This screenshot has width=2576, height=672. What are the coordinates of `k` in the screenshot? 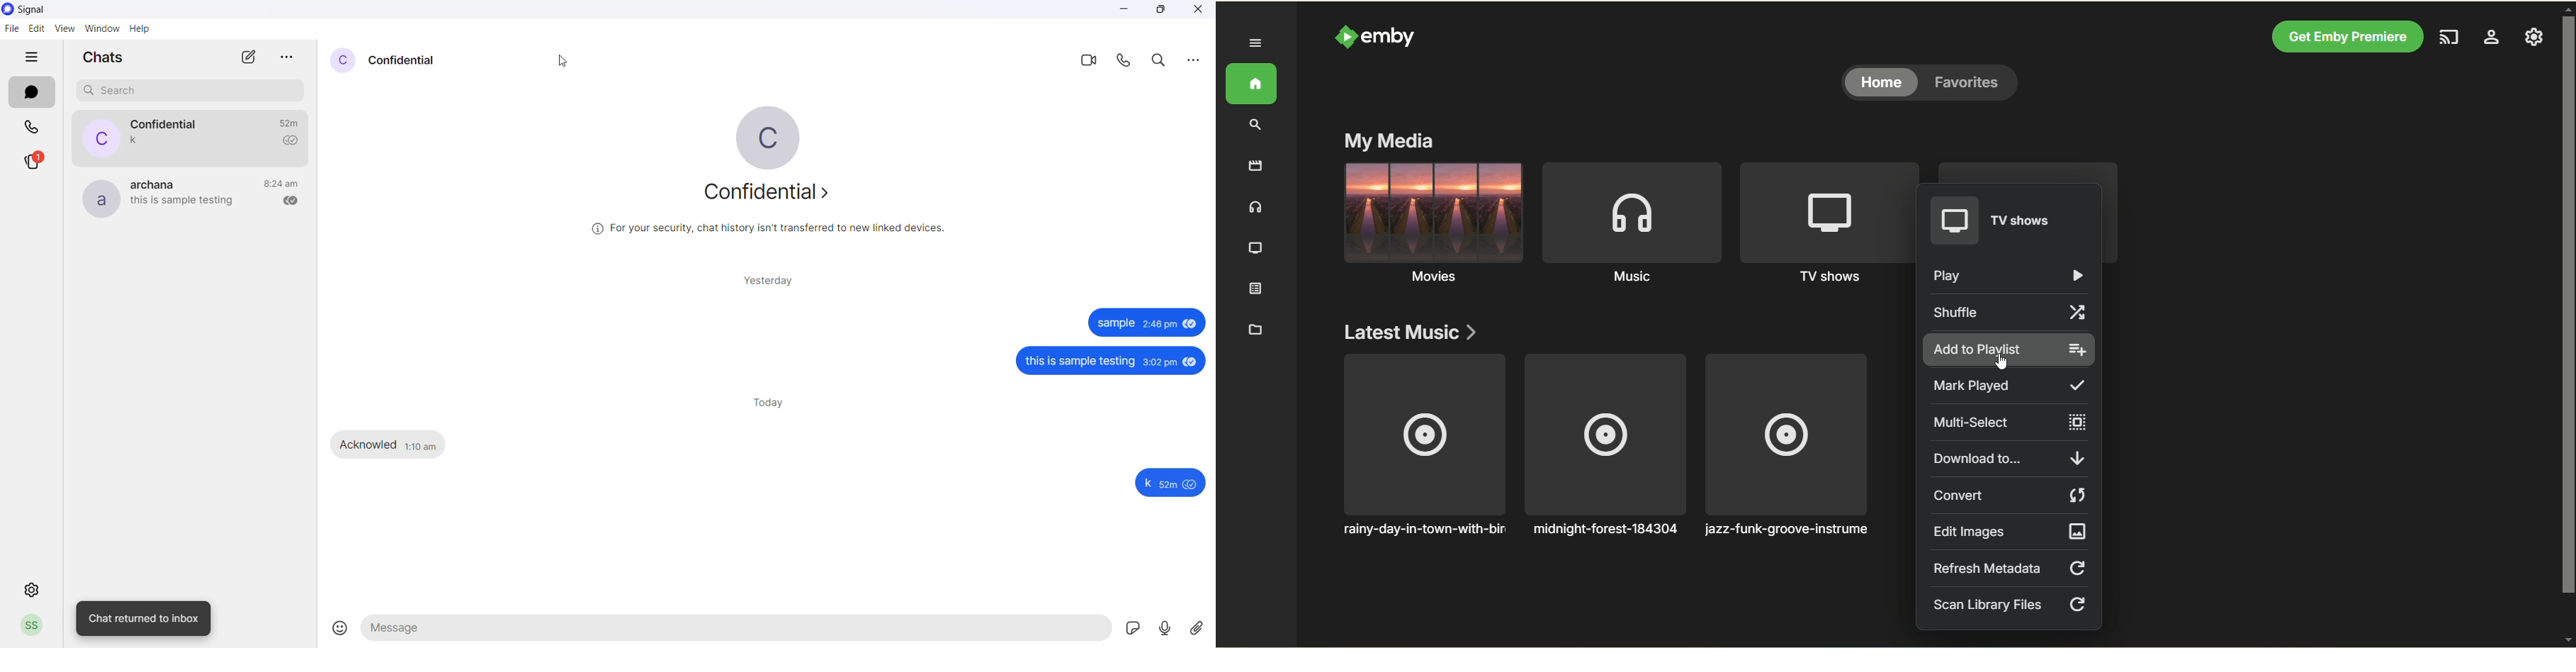 It's located at (1150, 485).